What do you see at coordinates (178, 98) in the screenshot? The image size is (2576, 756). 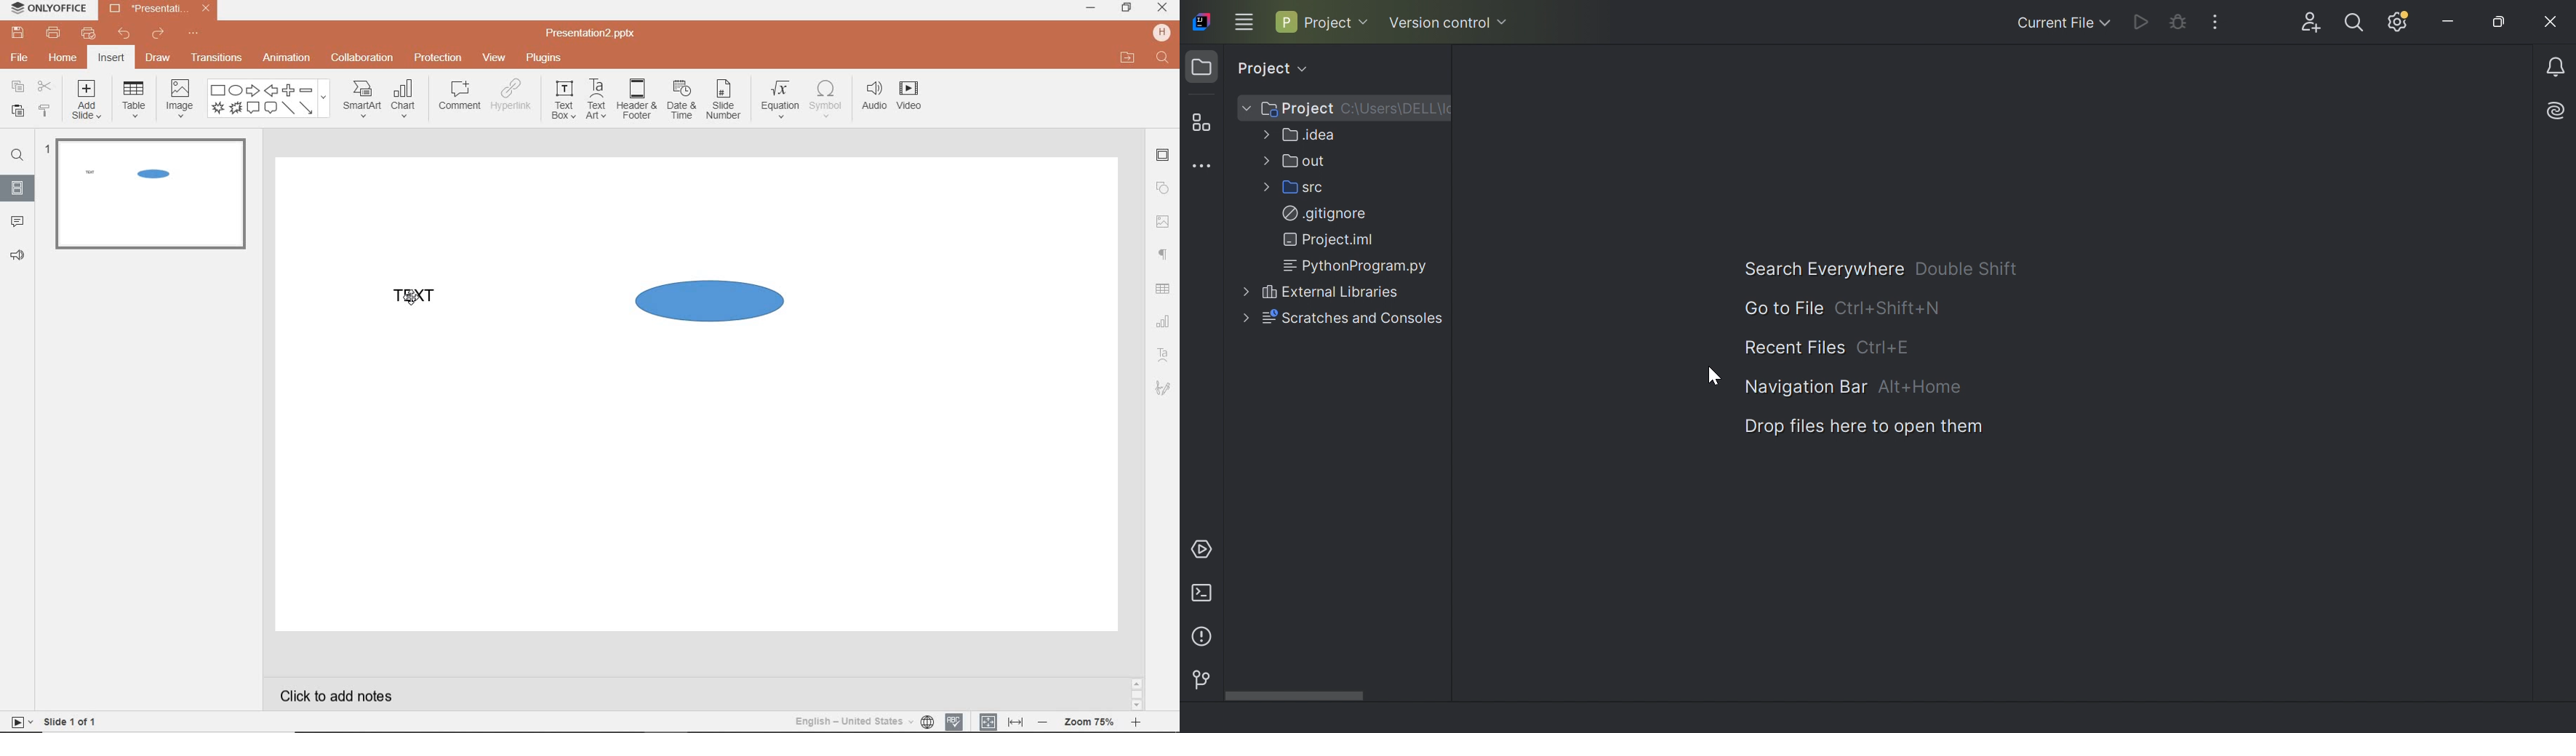 I see `image` at bounding box center [178, 98].